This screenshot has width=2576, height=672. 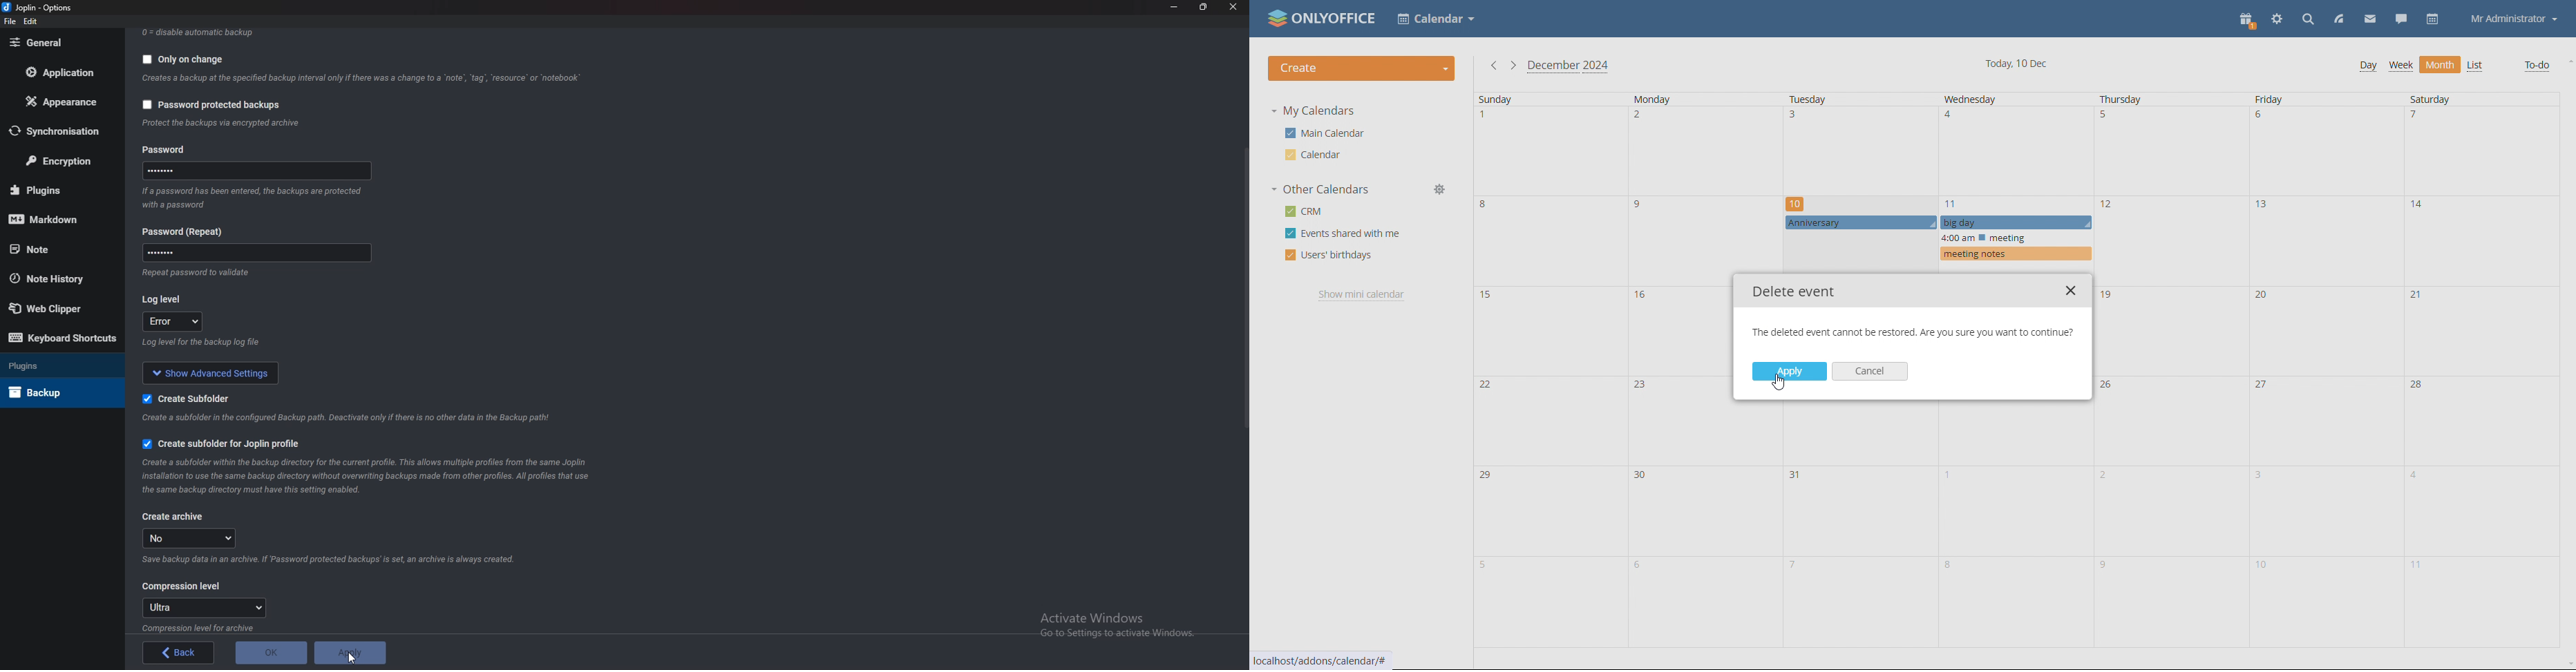 I want to click on info, so click(x=206, y=627).